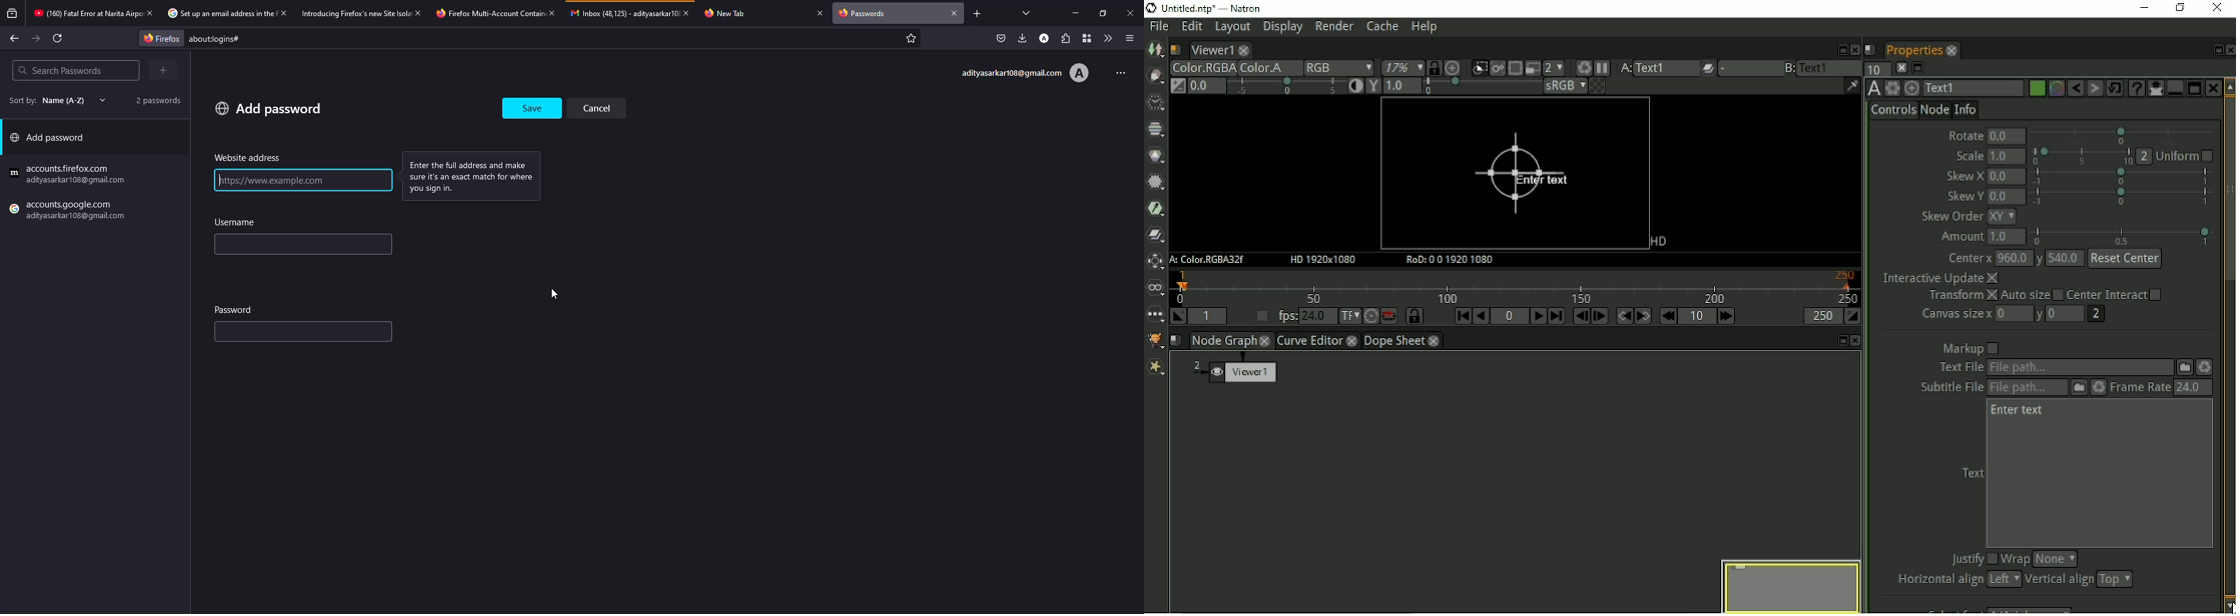  I want to click on maximize, so click(1100, 13).